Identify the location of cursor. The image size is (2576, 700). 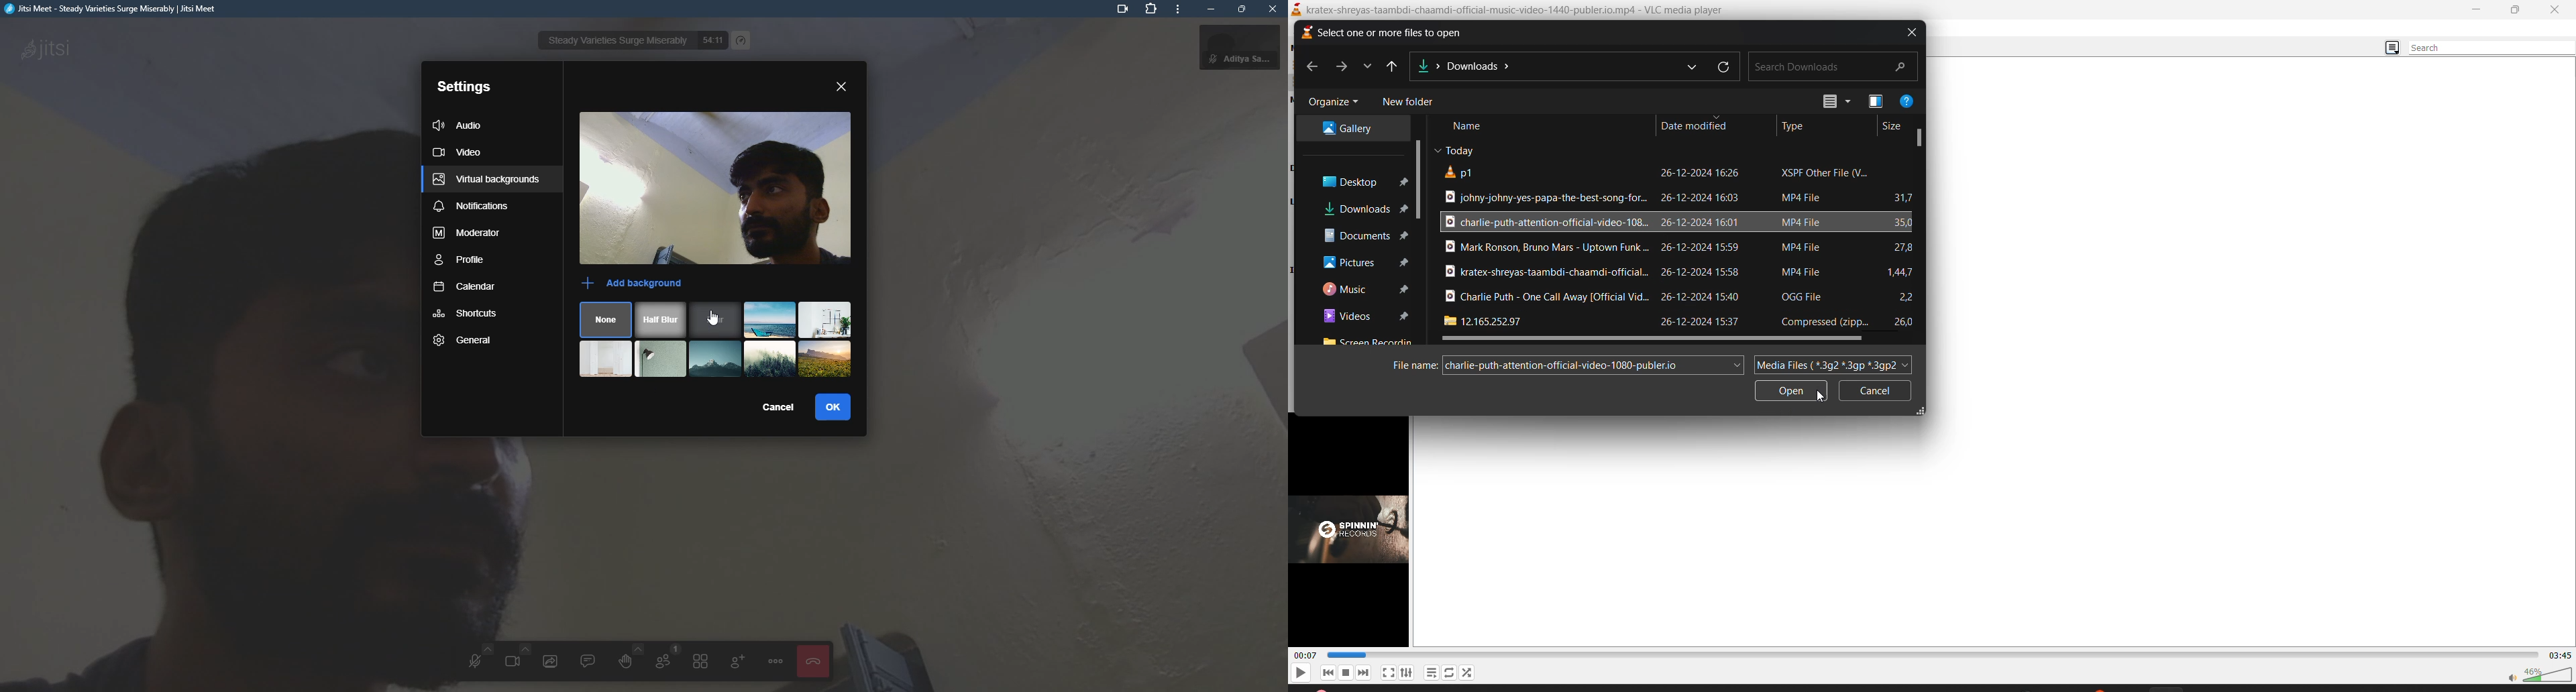
(1822, 398).